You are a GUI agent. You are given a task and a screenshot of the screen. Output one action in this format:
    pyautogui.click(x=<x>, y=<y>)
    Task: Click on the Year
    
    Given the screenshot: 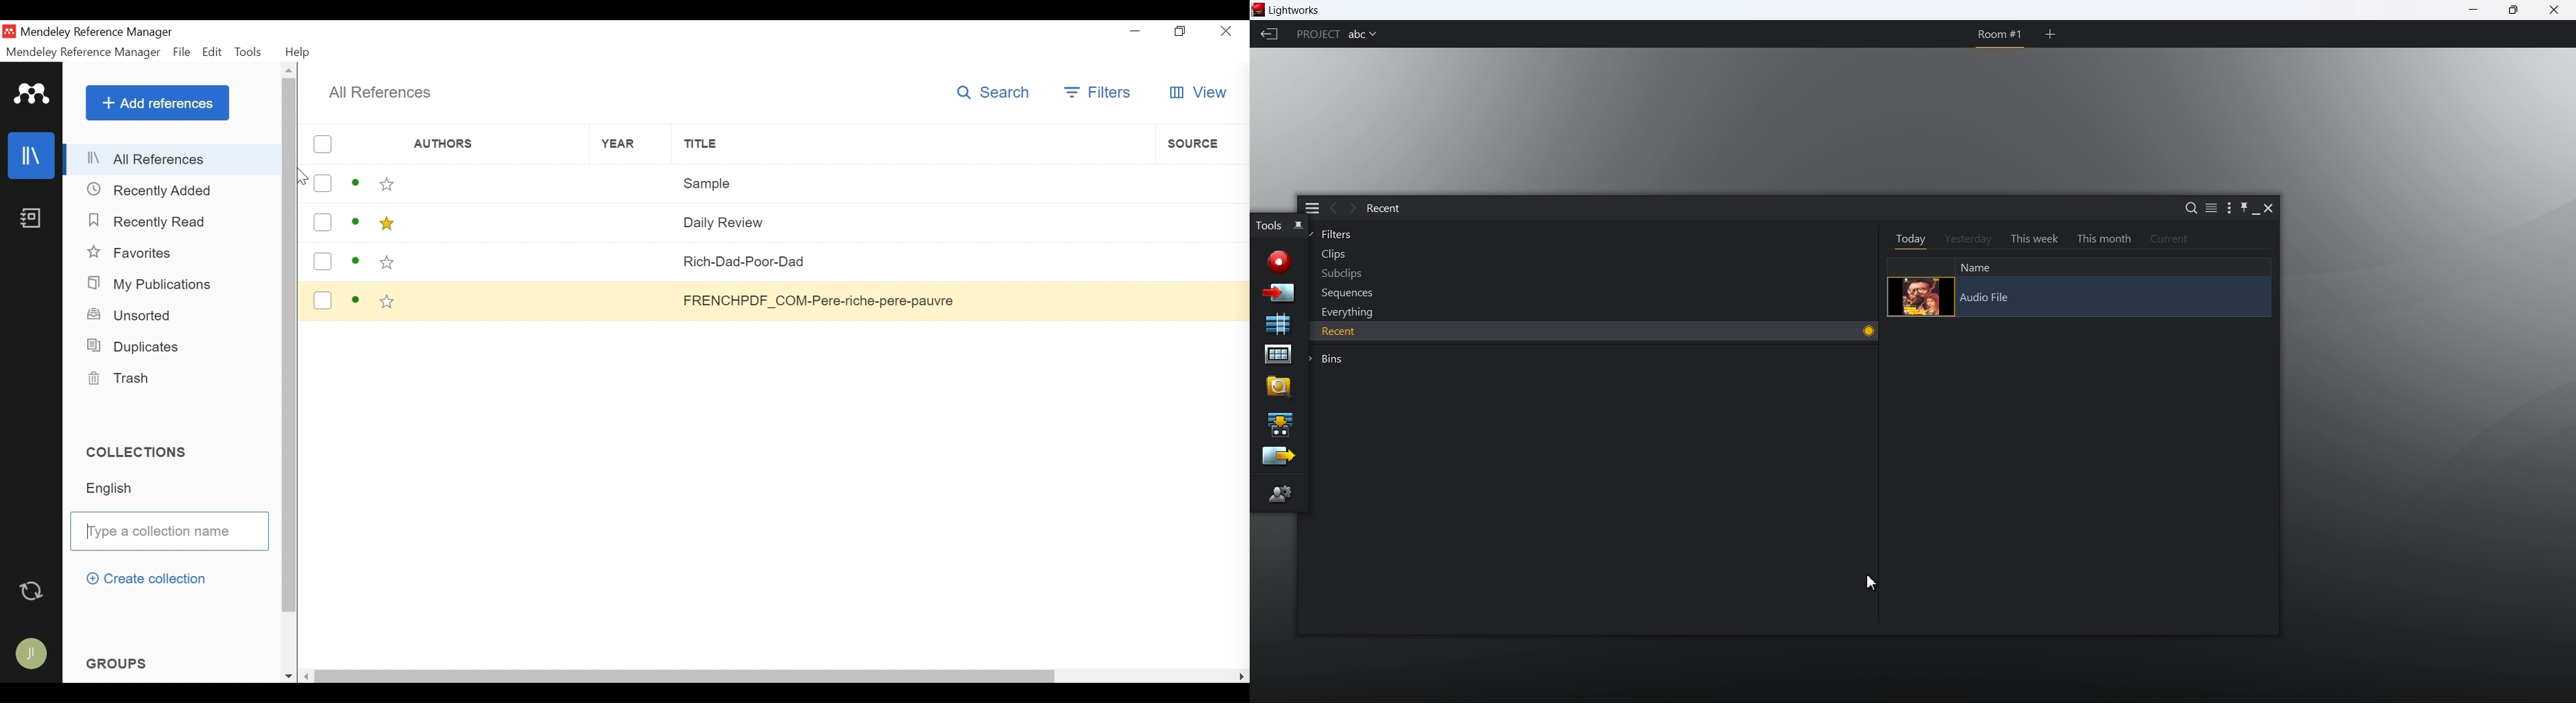 What is the action you would take?
    pyautogui.click(x=632, y=261)
    